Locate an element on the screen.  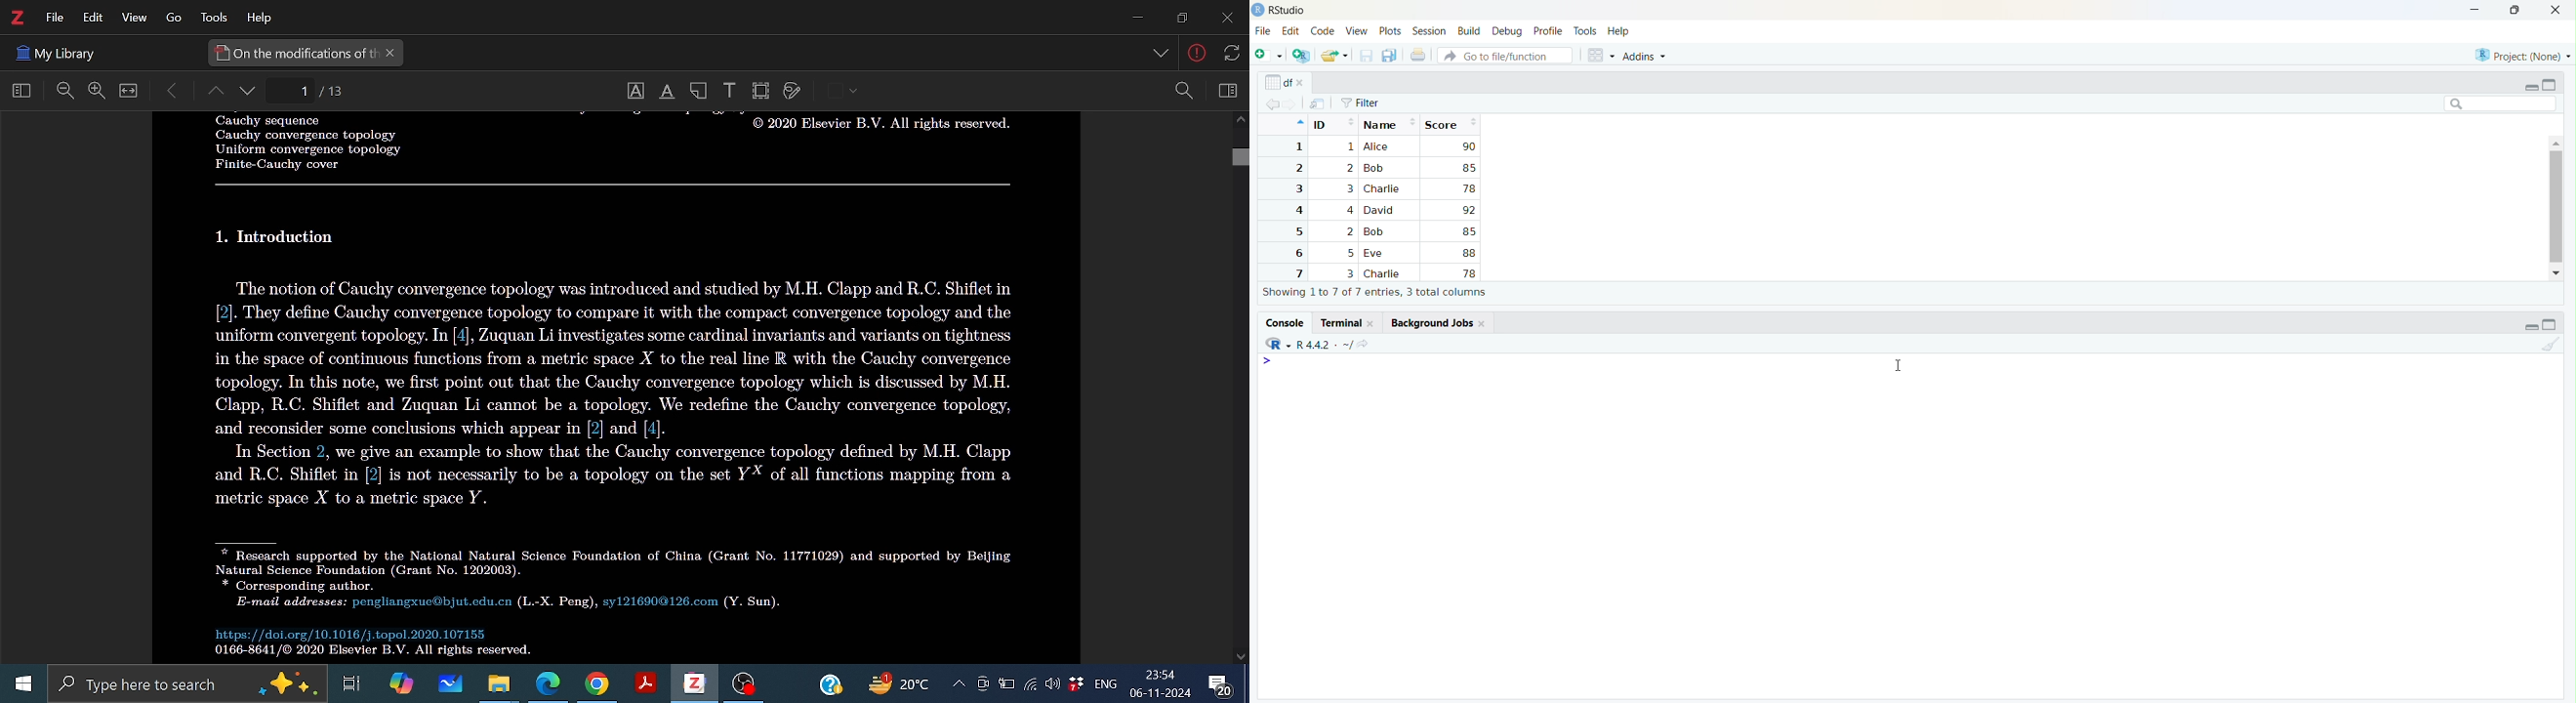
Draw on page is located at coordinates (793, 92).